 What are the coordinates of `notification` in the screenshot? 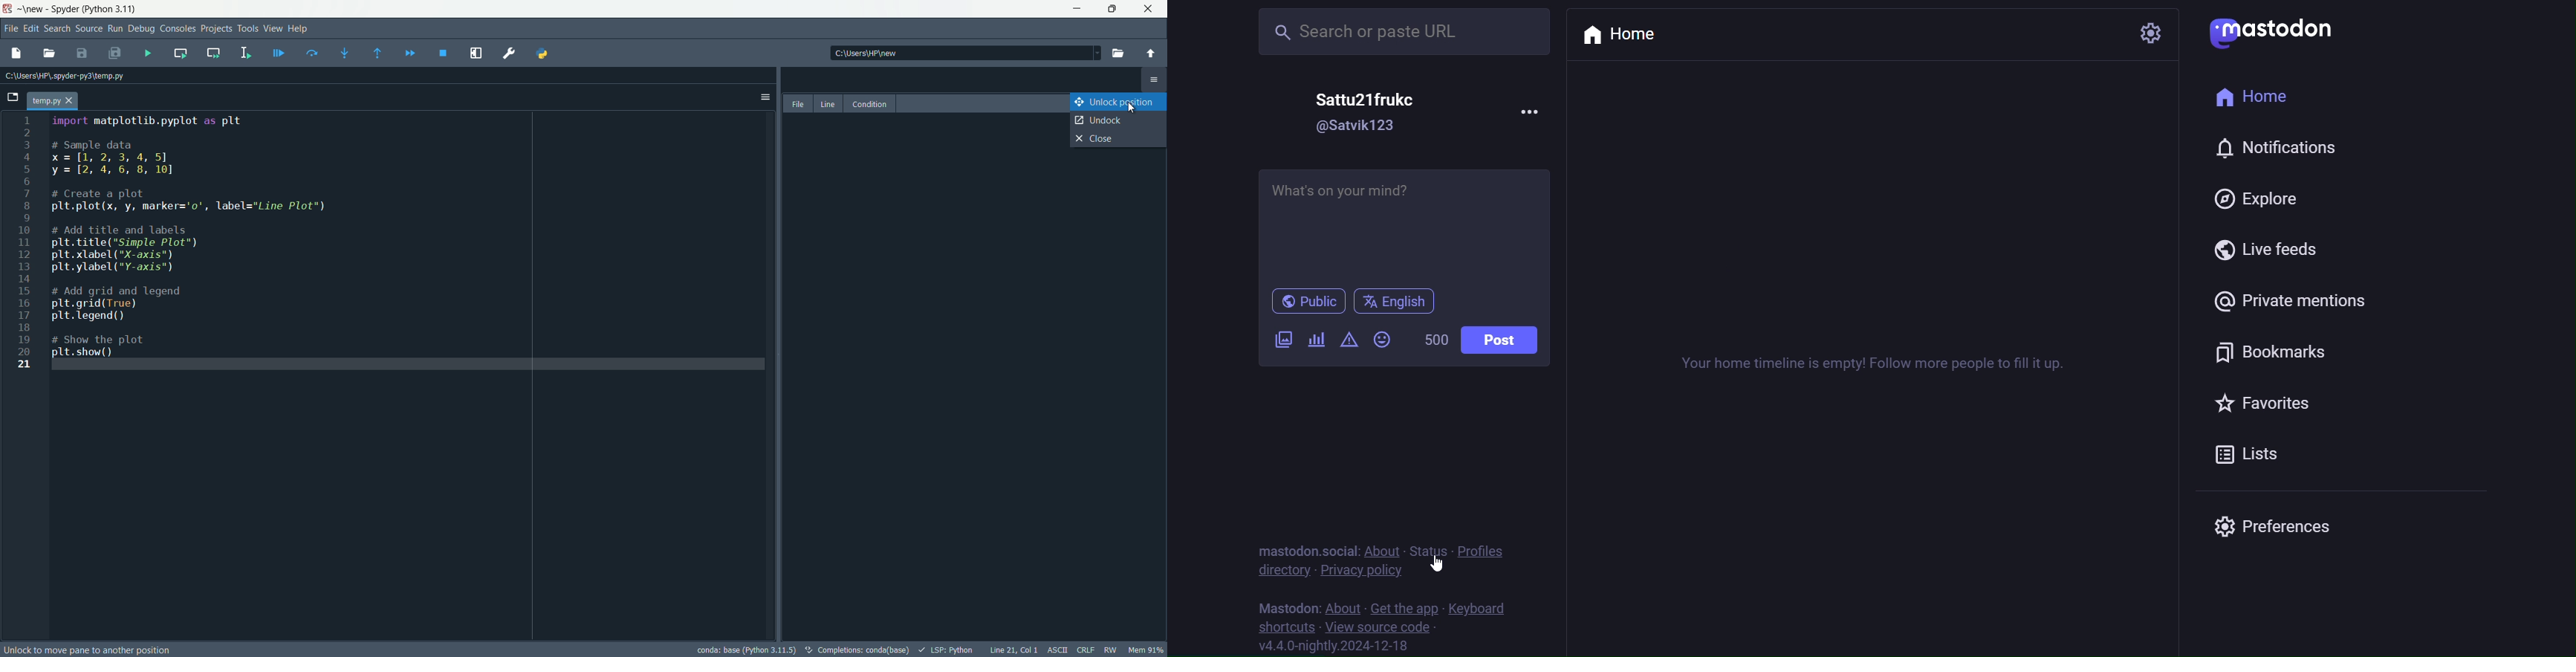 It's located at (2277, 148).